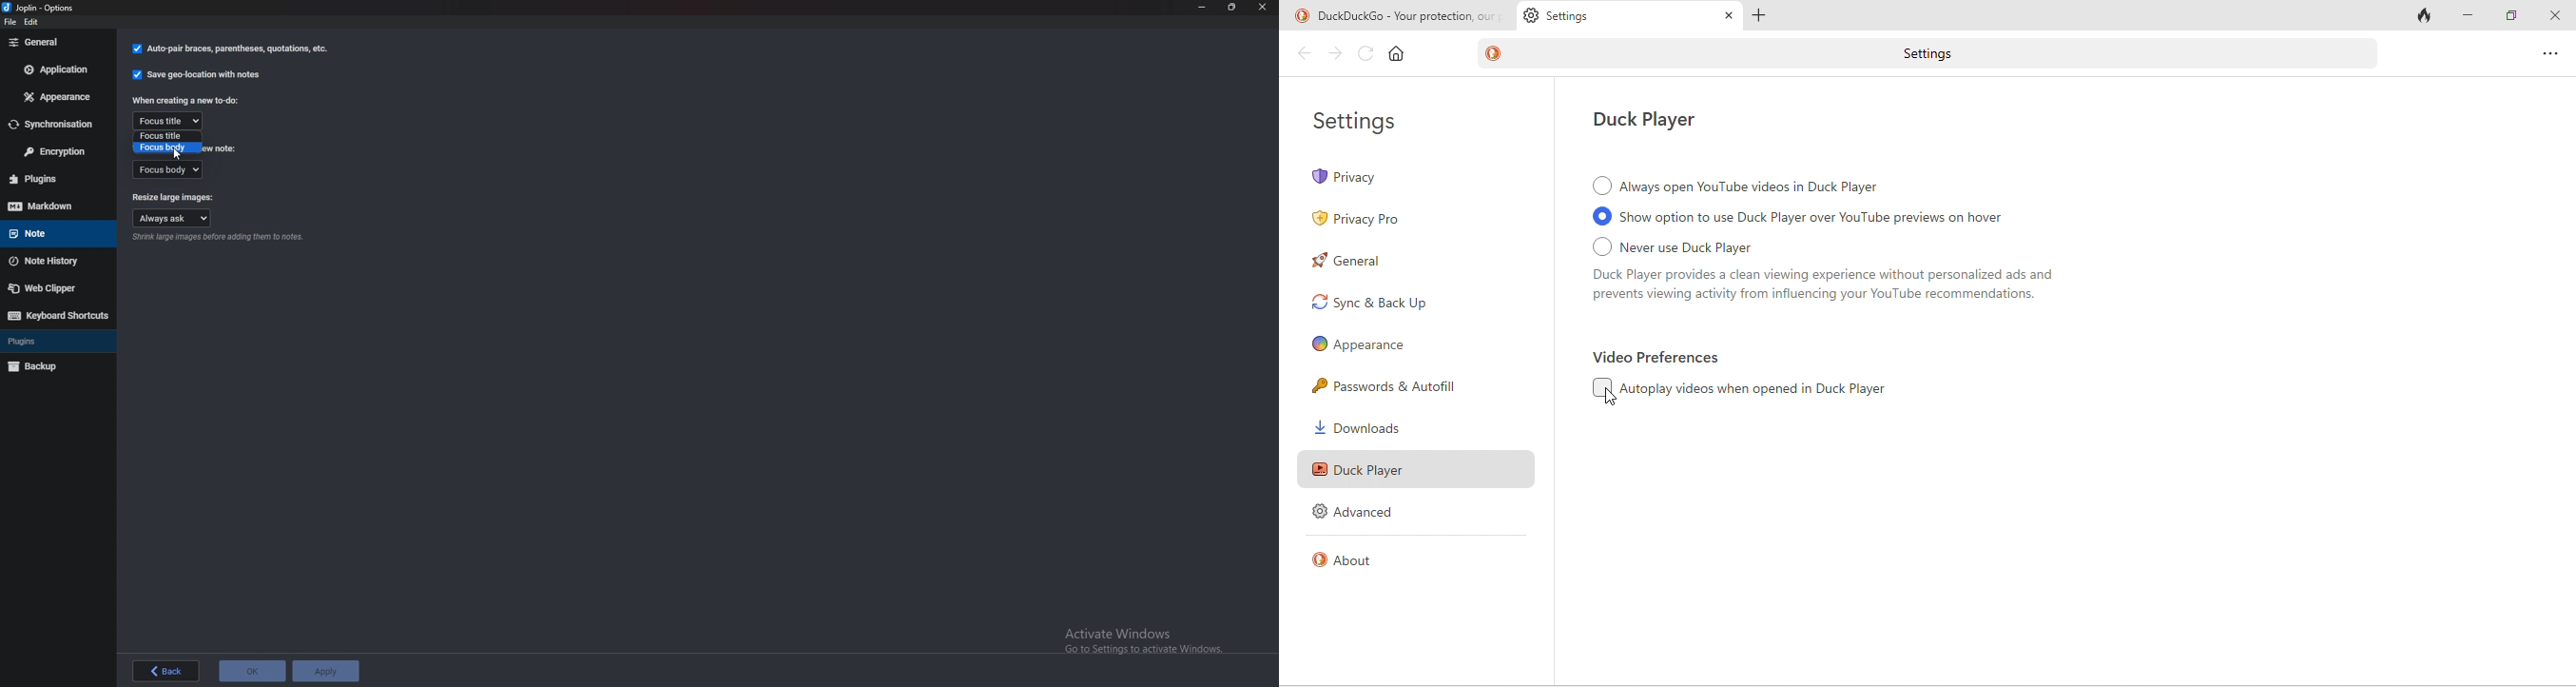  What do you see at coordinates (1413, 466) in the screenshot?
I see `duck player` at bounding box center [1413, 466].